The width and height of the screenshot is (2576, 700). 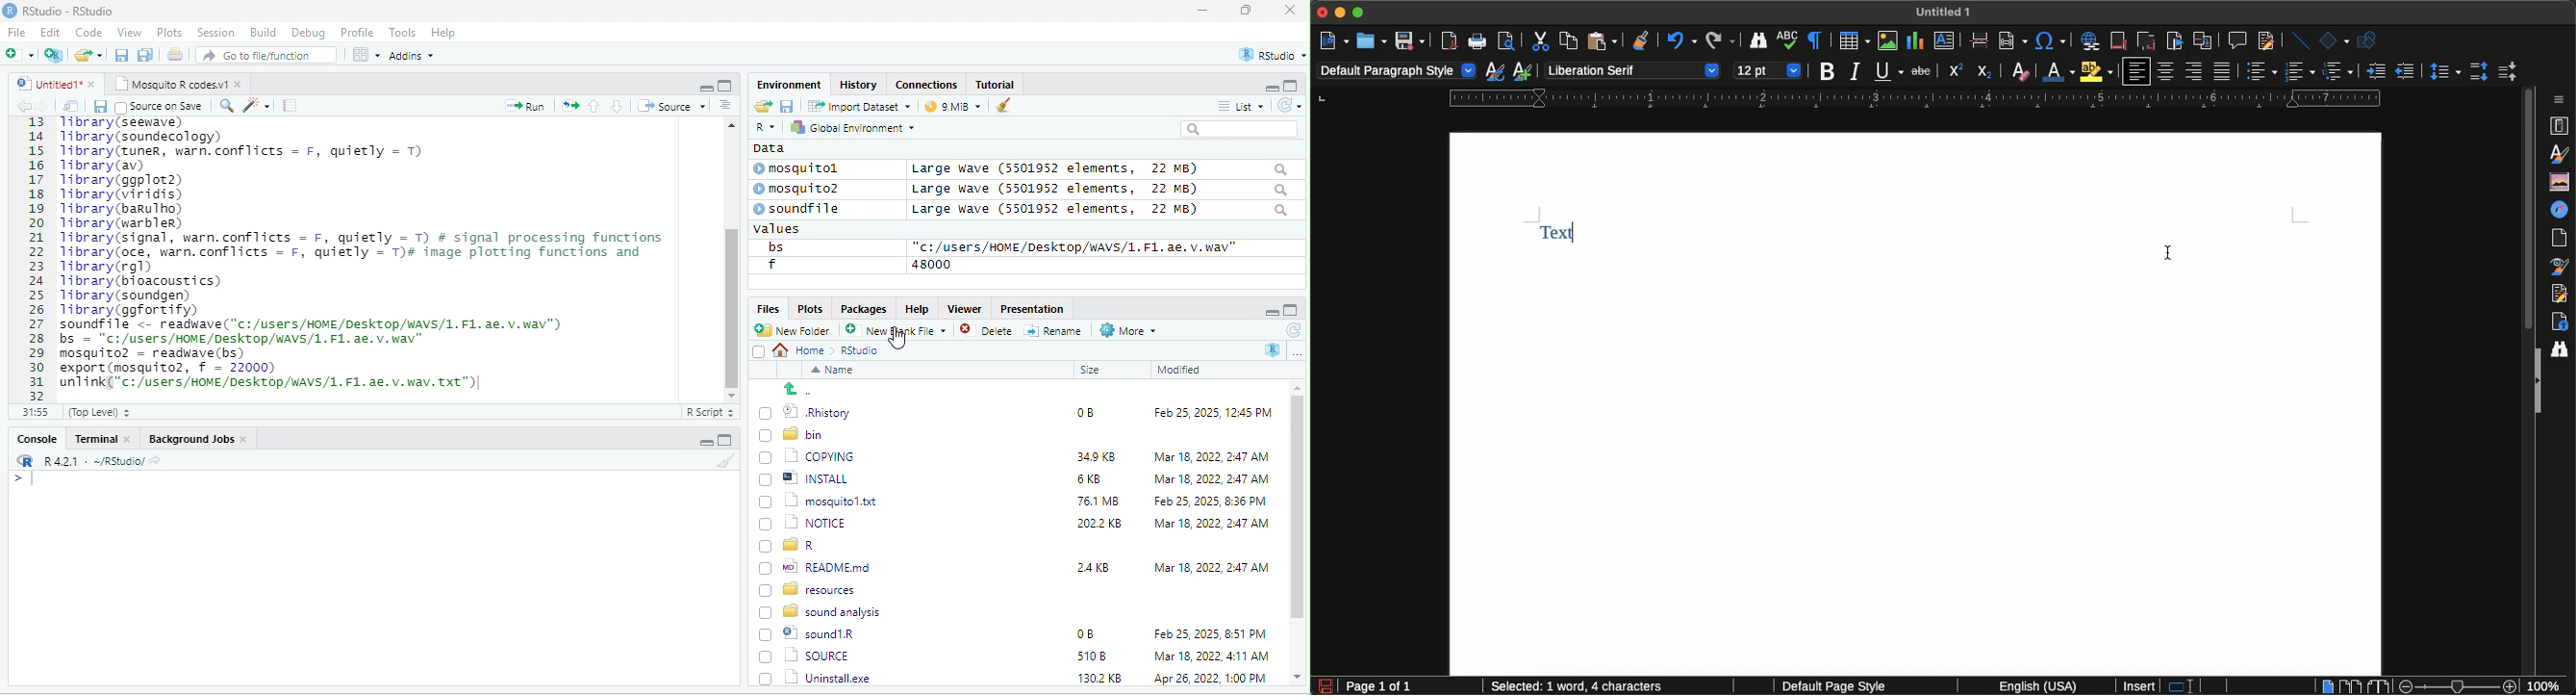 What do you see at coordinates (257, 105) in the screenshot?
I see `sharpen` at bounding box center [257, 105].